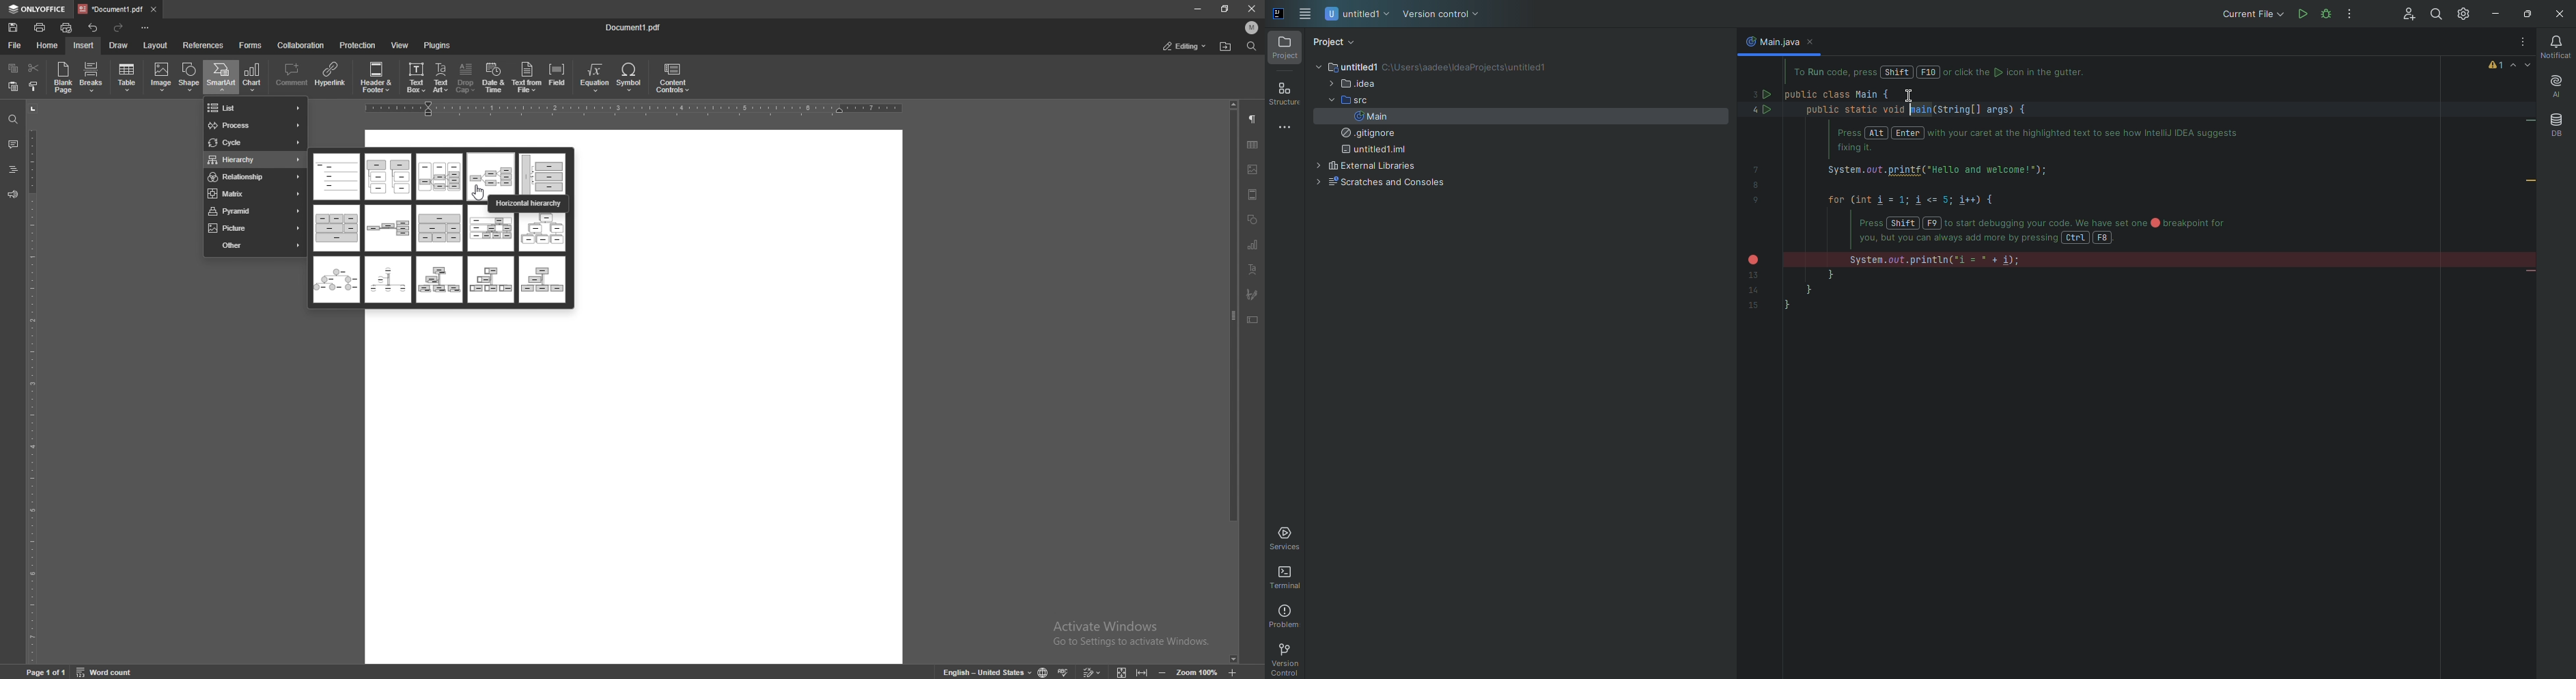  Describe the element at coordinates (106, 670) in the screenshot. I see `word count` at that location.